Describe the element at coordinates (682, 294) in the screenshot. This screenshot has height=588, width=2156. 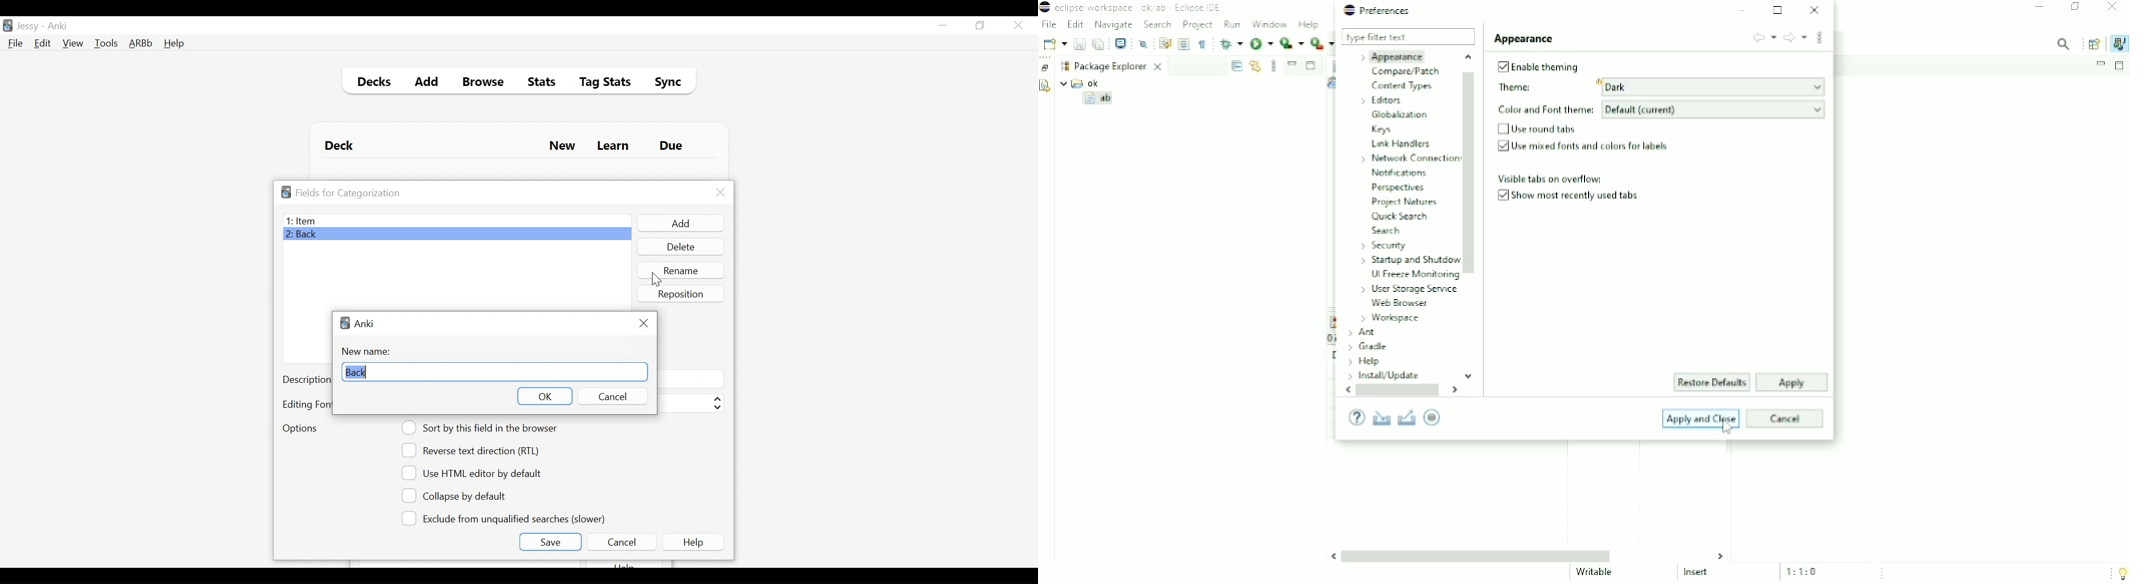
I see `Reposition` at that location.